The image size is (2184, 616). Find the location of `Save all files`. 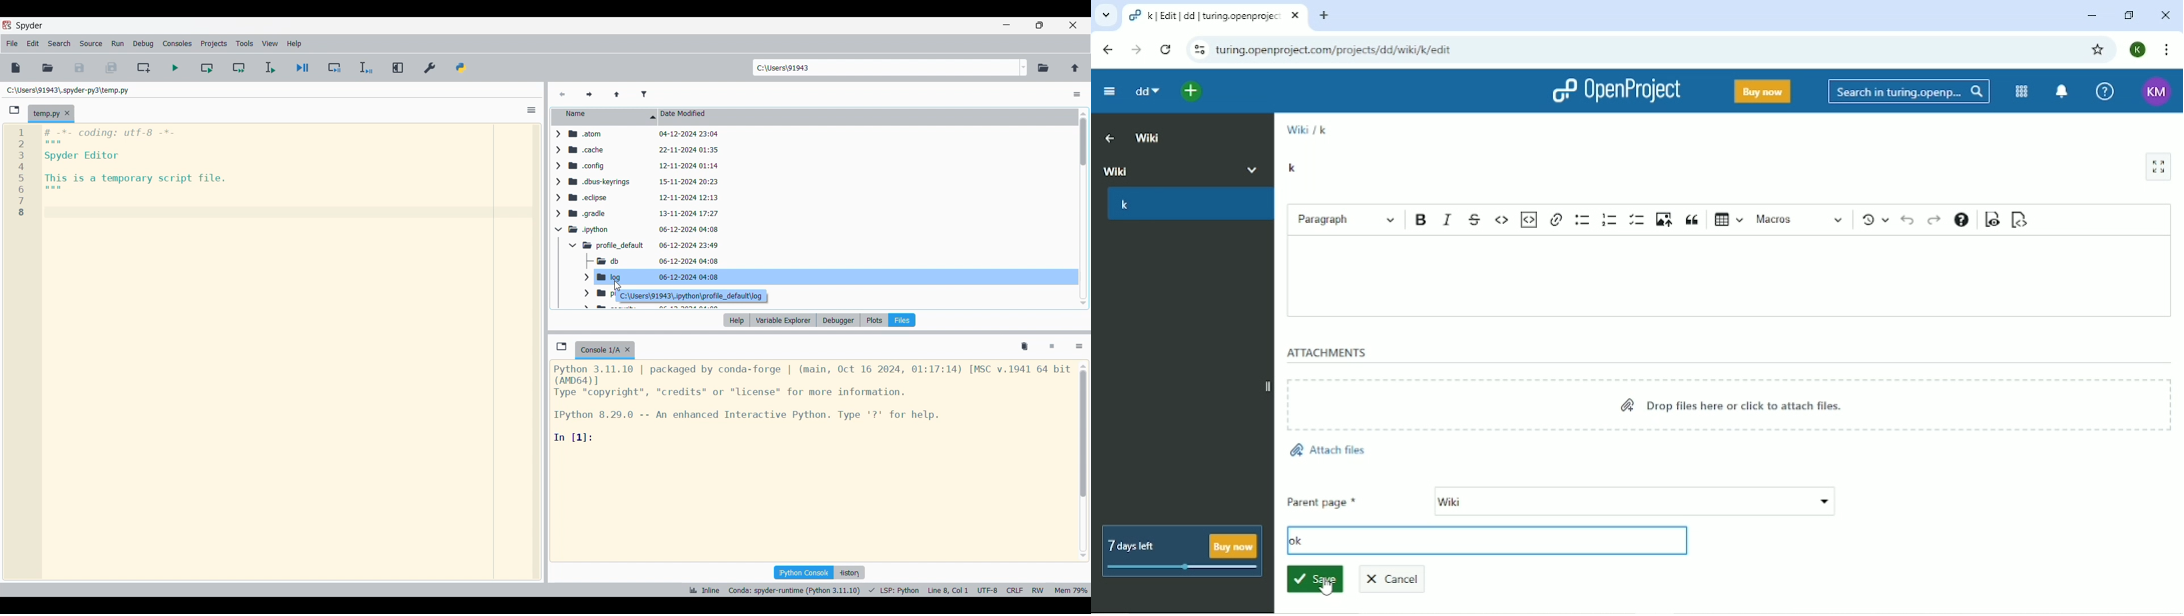

Save all files is located at coordinates (111, 68).